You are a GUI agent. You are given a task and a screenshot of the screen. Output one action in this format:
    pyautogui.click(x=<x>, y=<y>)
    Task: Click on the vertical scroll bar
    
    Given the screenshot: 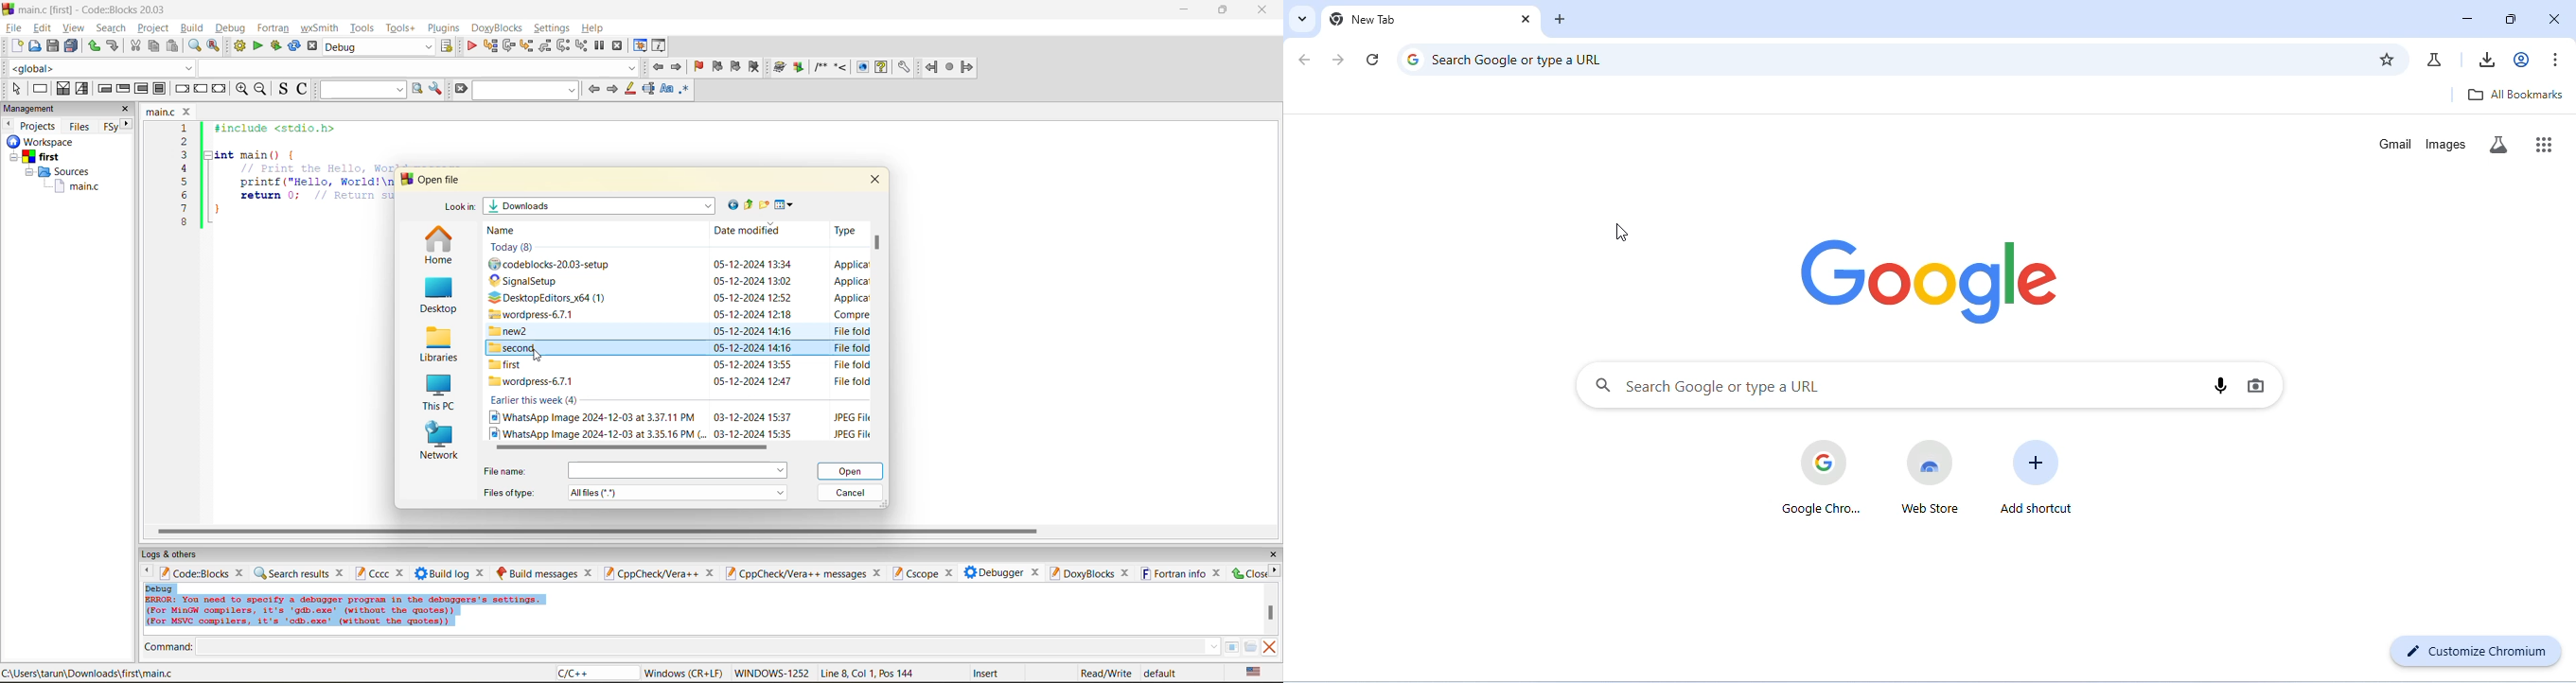 What is the action you would take?
    pyautogui.click(x=1270, y=612)
    